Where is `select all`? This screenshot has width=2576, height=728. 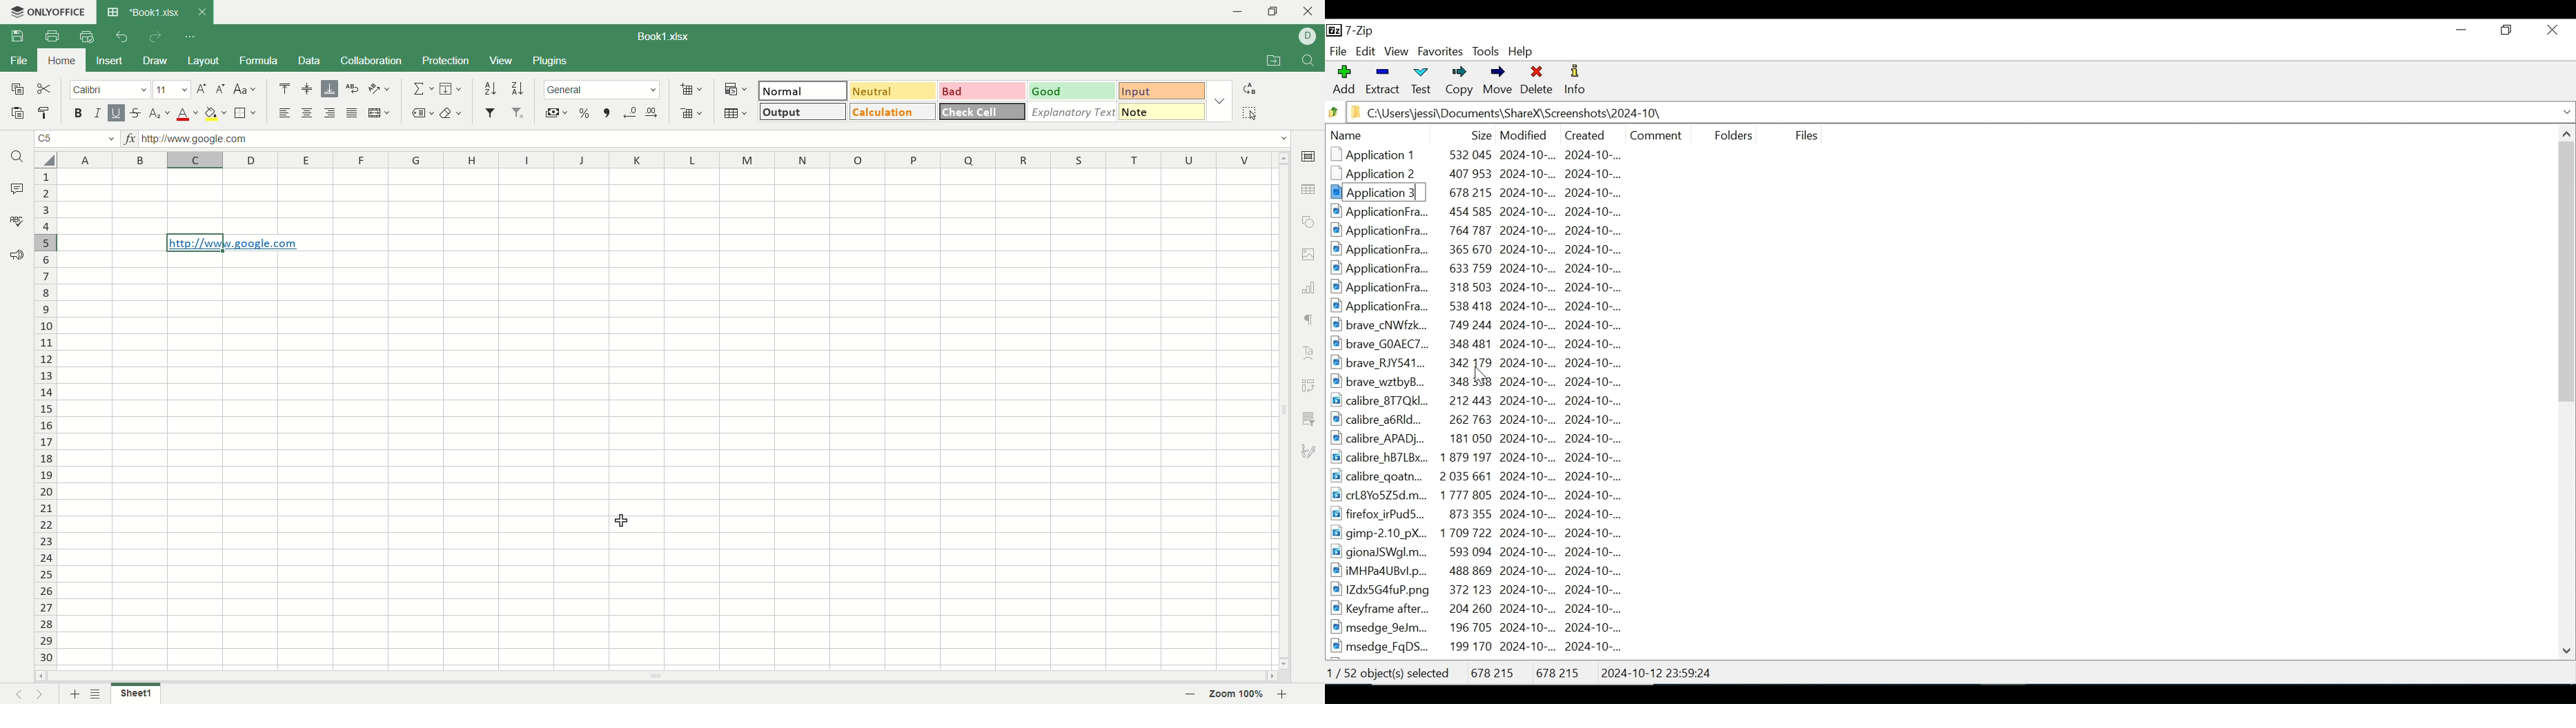
select all is located at coordinates (1250, 113).